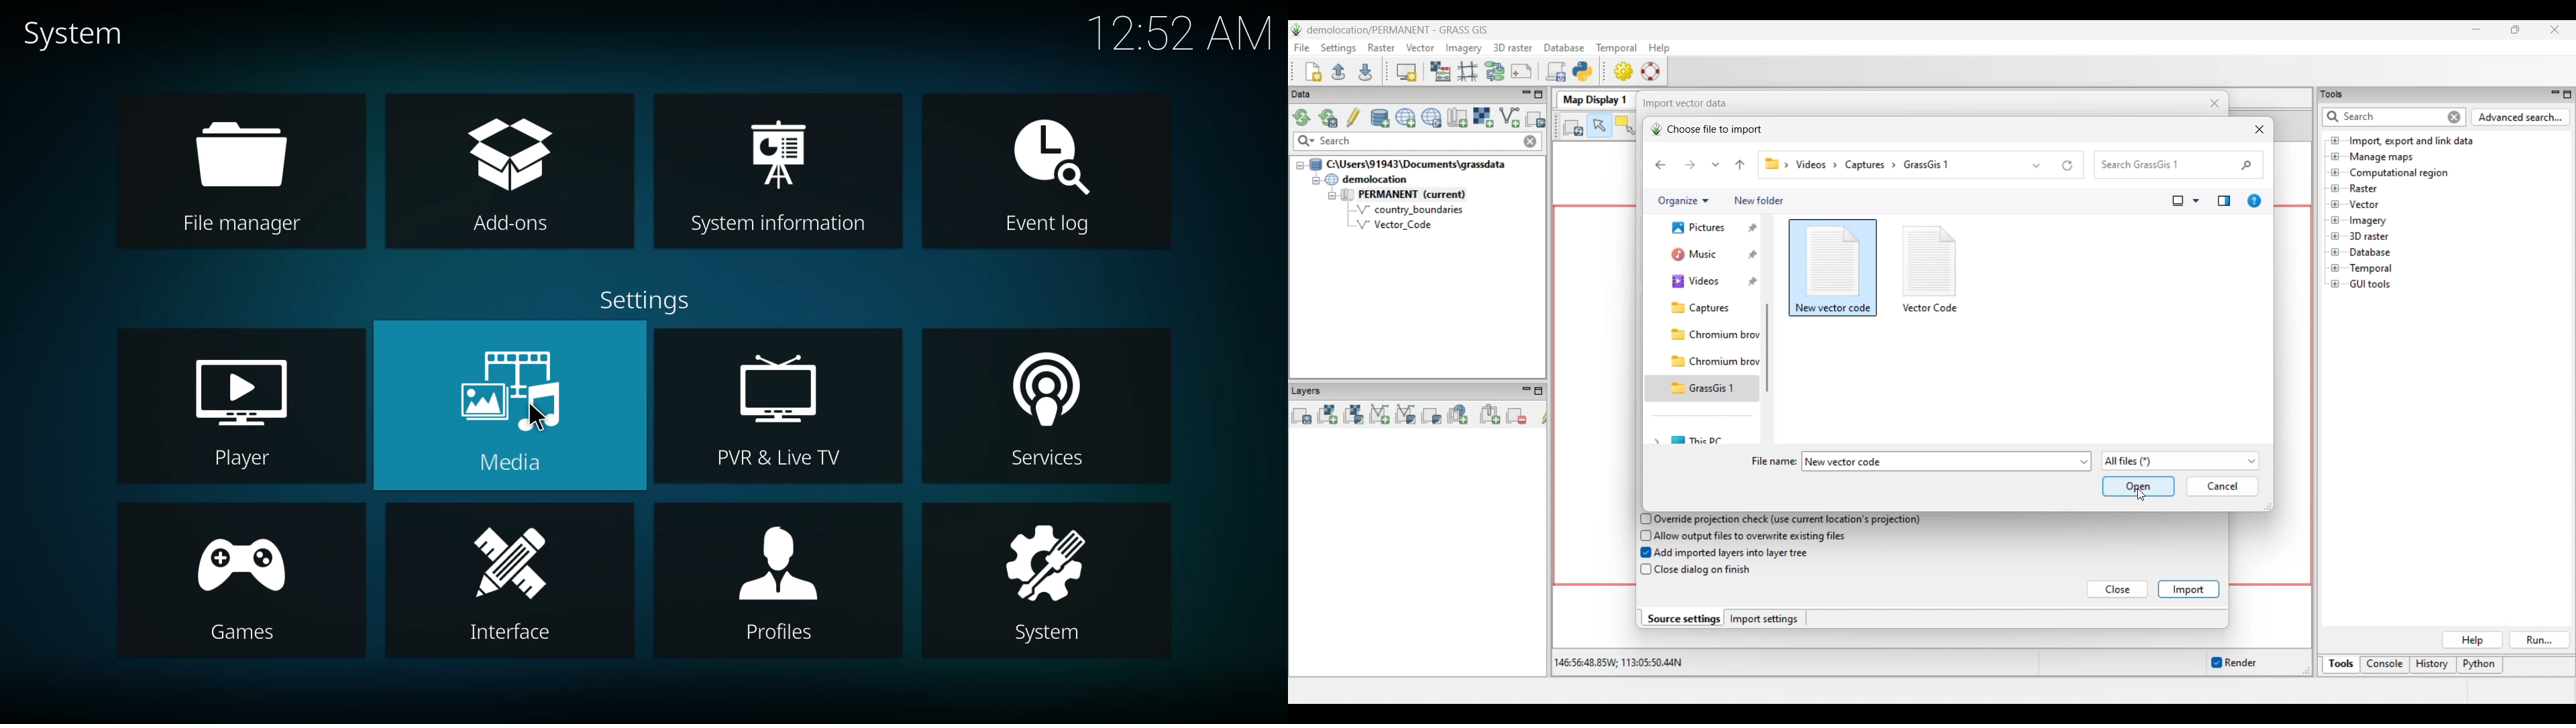 This screenshot has height=728, width=2576. I want to click on player, so click(244, 388).